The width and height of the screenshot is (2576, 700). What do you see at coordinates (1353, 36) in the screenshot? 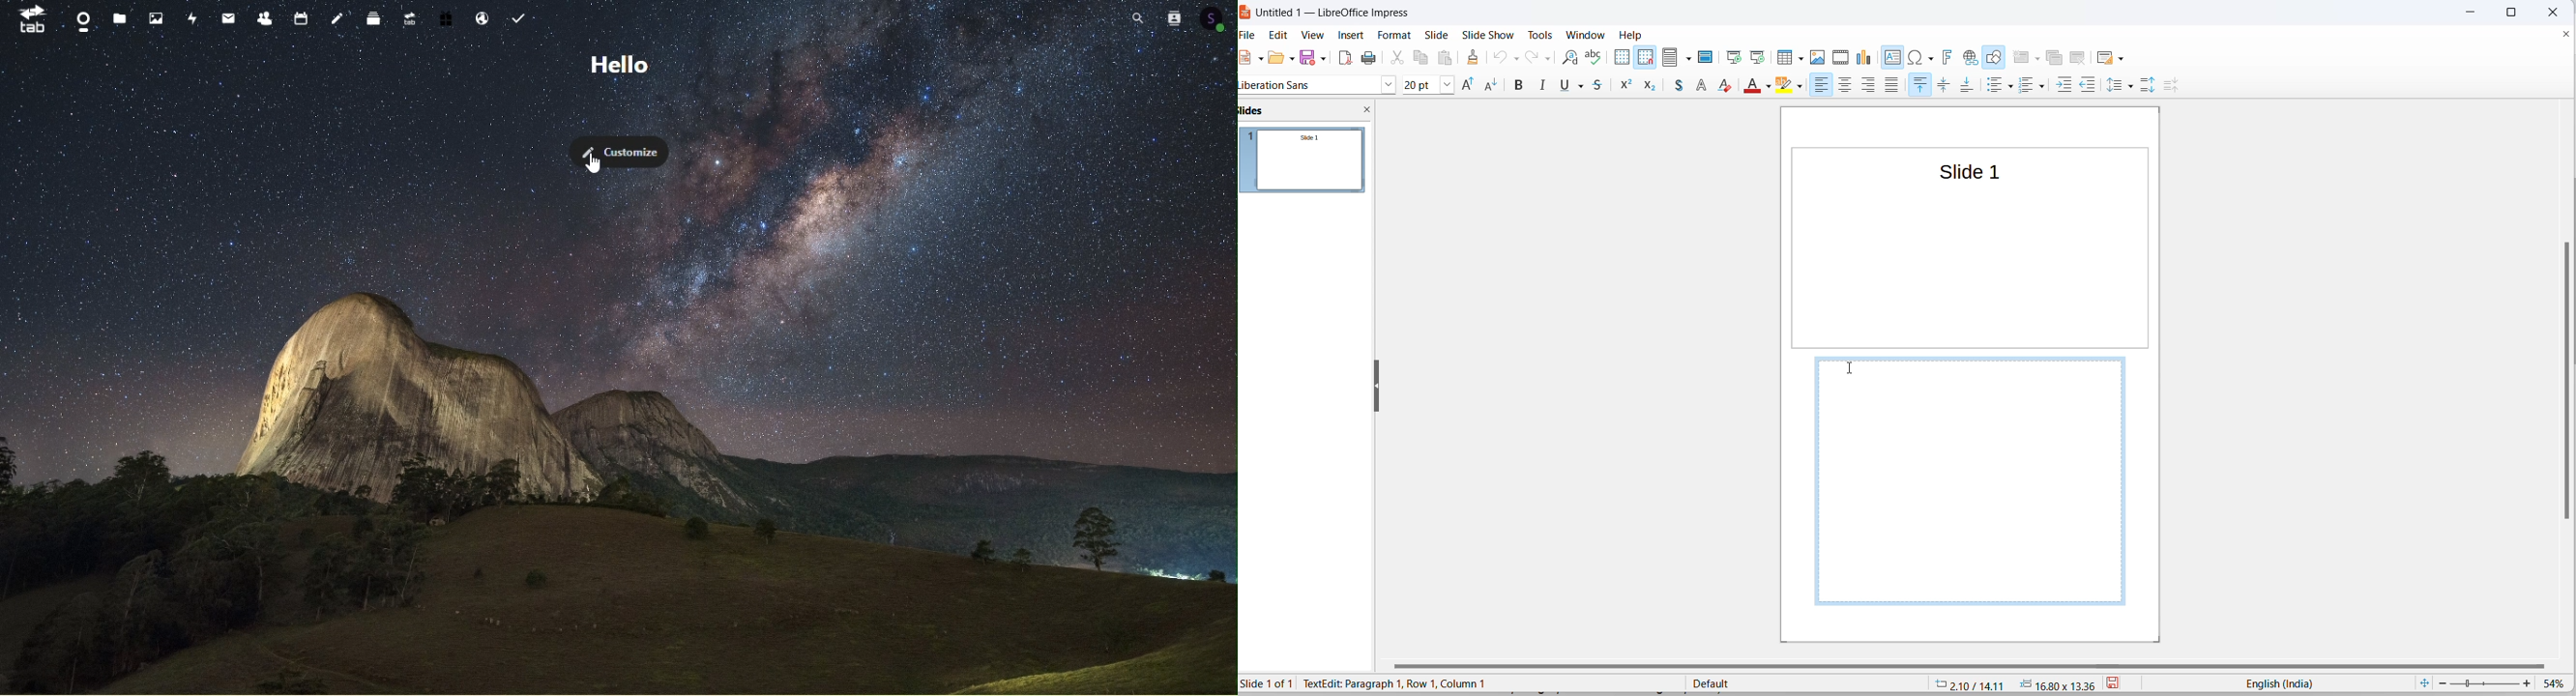
I see `insert` at bounding box center [1353, 36].